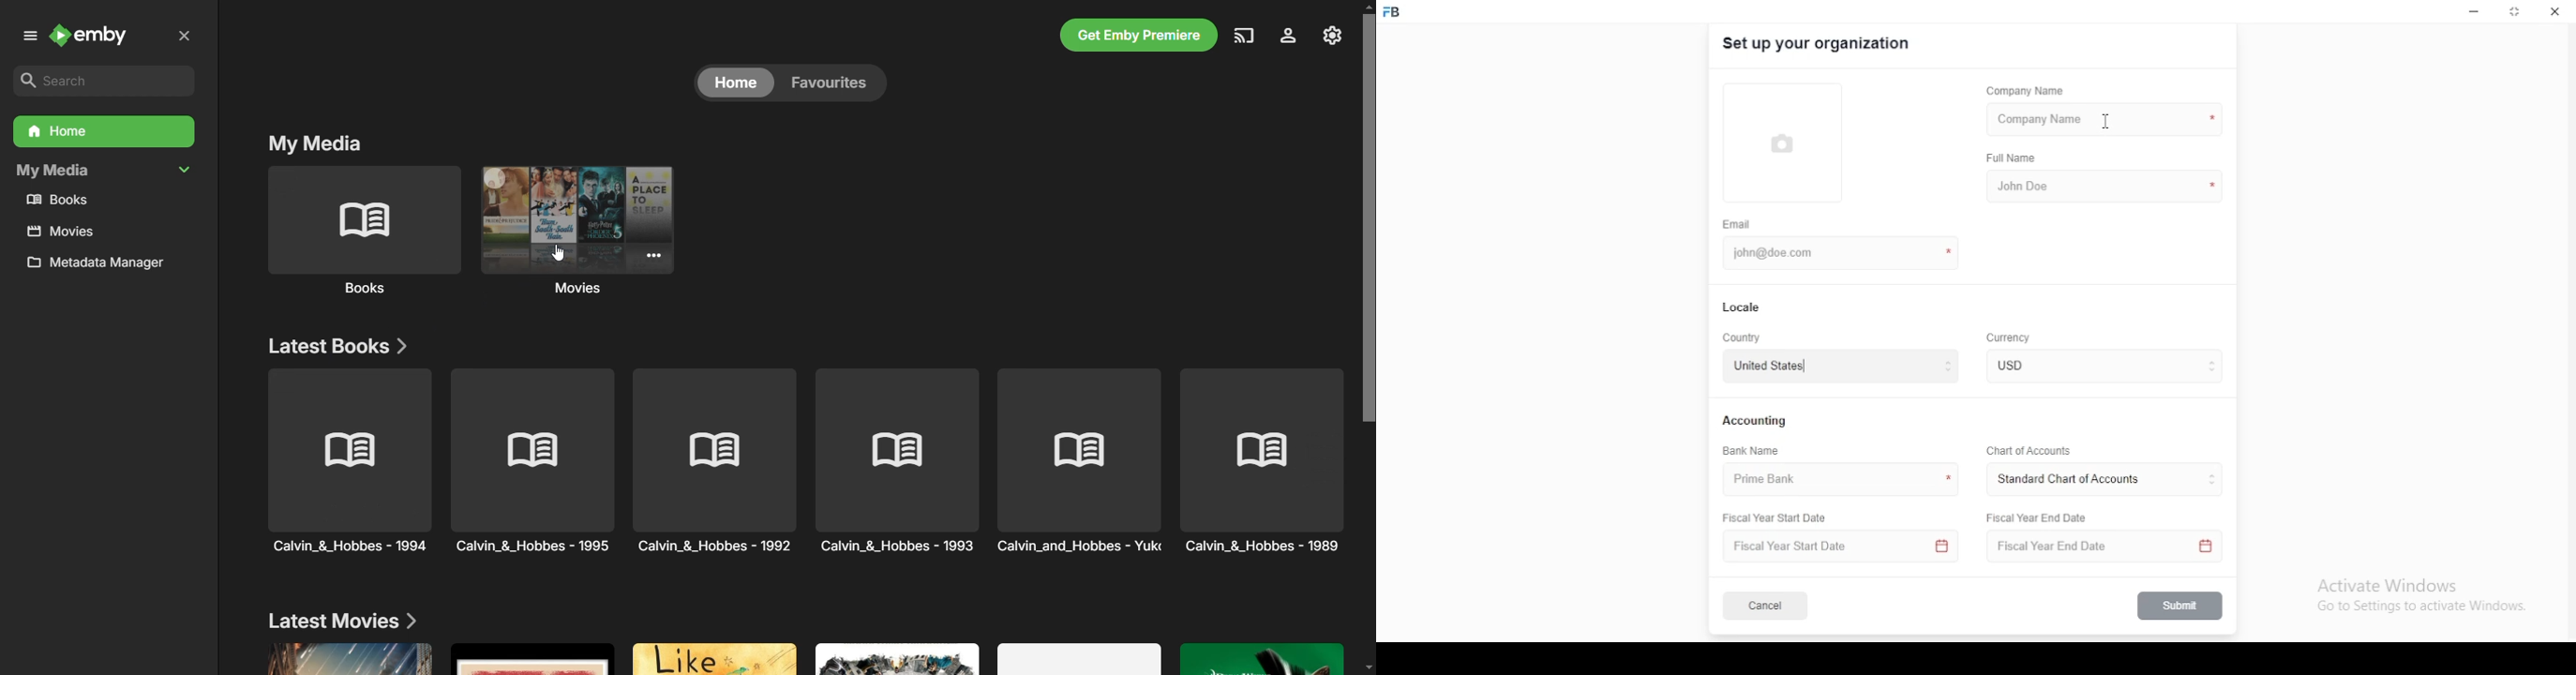 This screenshot has width=2576, height=700. I want to click on country, so click(1744, 338).